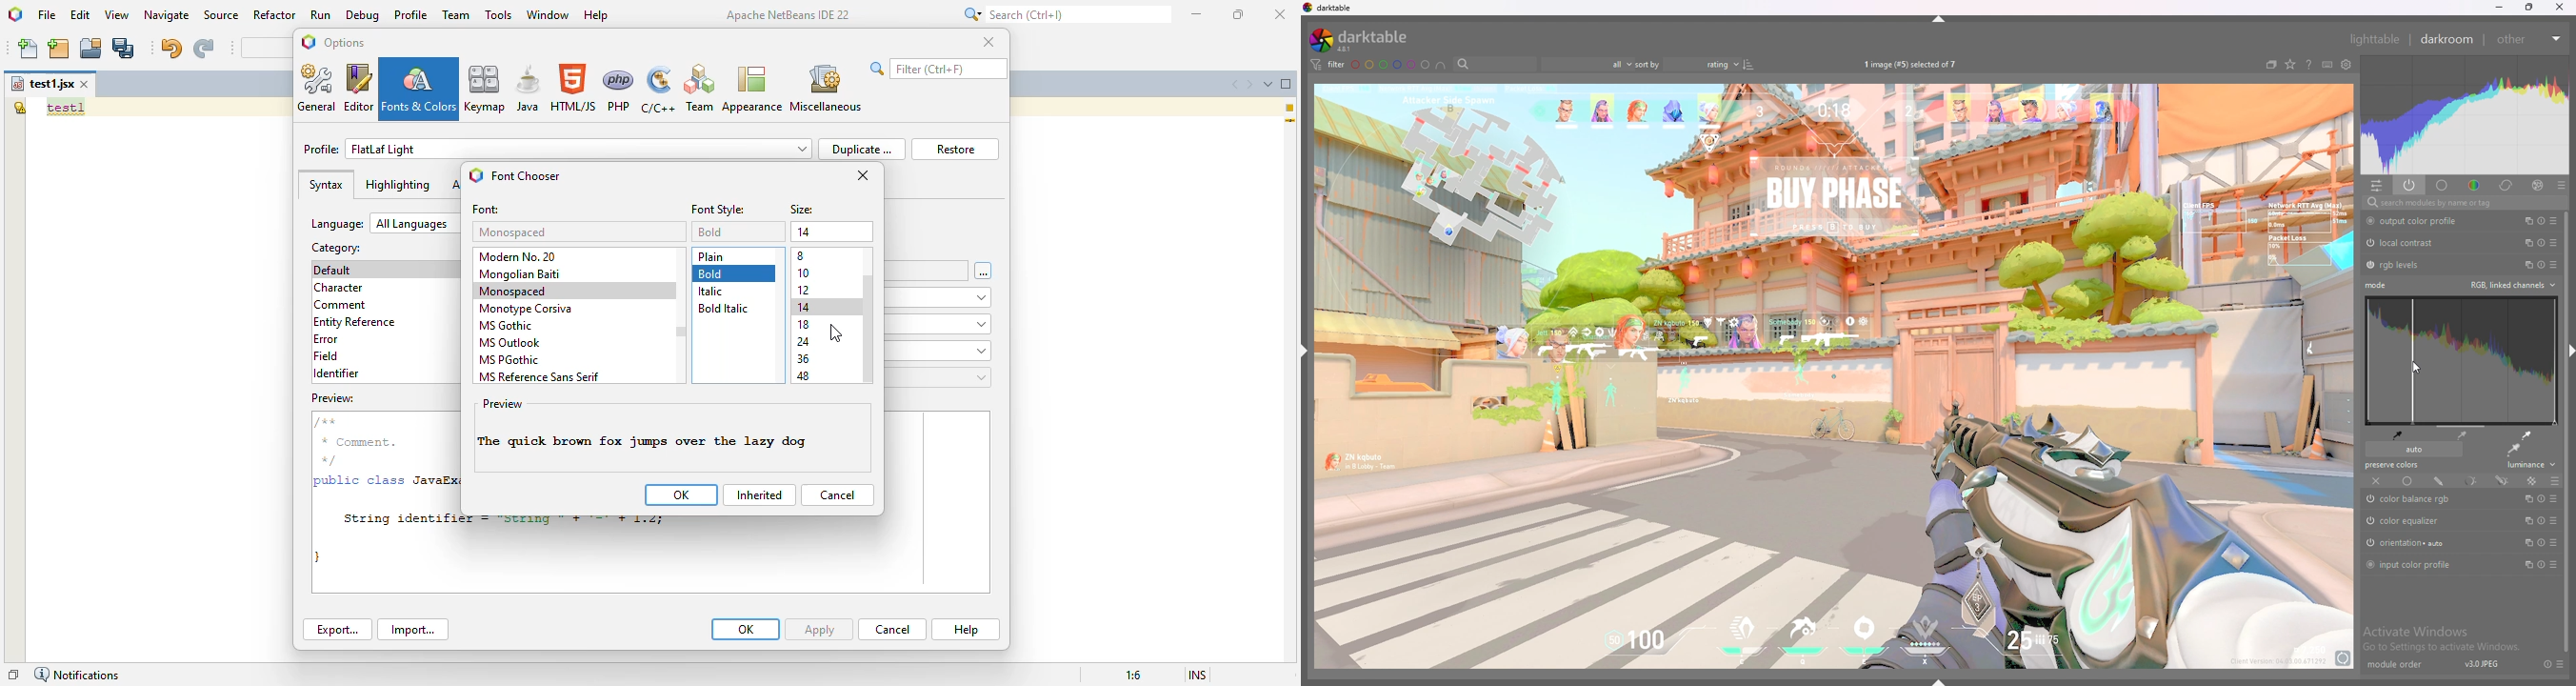  What do you see at coordinates (2534, 185) in the screenshot?
I see `effect` at bounding box center [2534, 185].